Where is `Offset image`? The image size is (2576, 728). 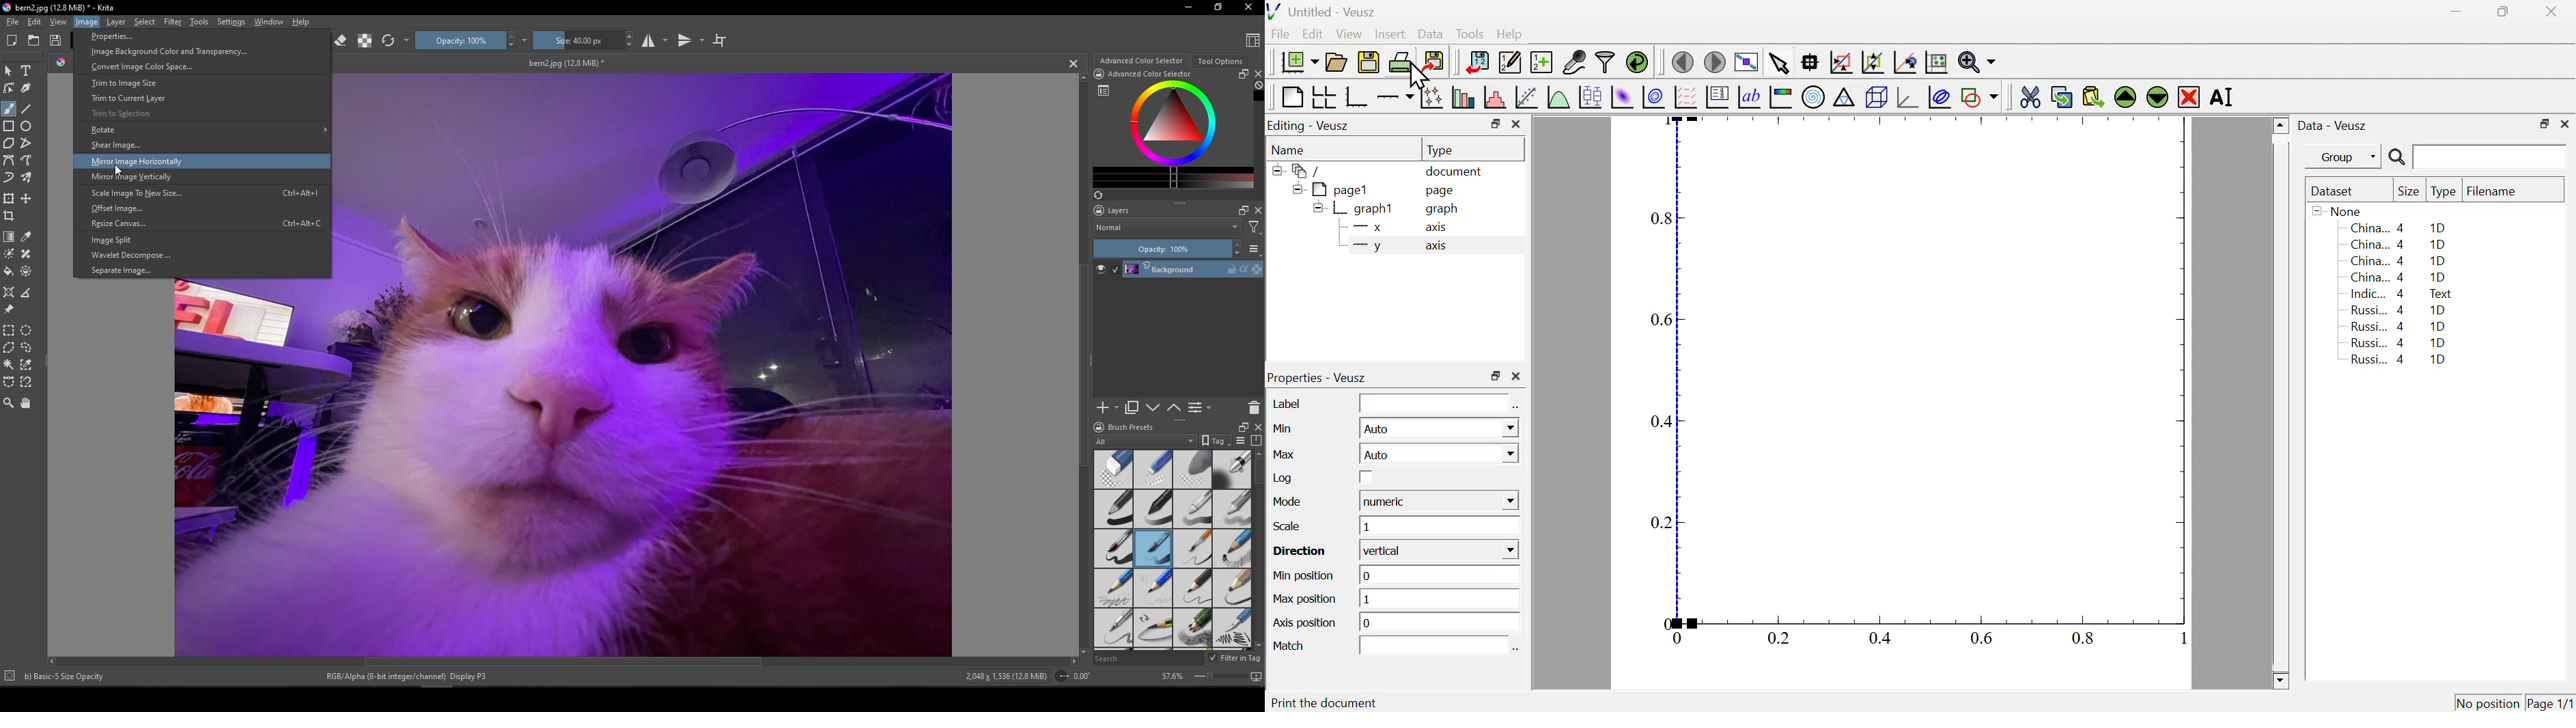 Offset image is located at coordinates (203, 207).